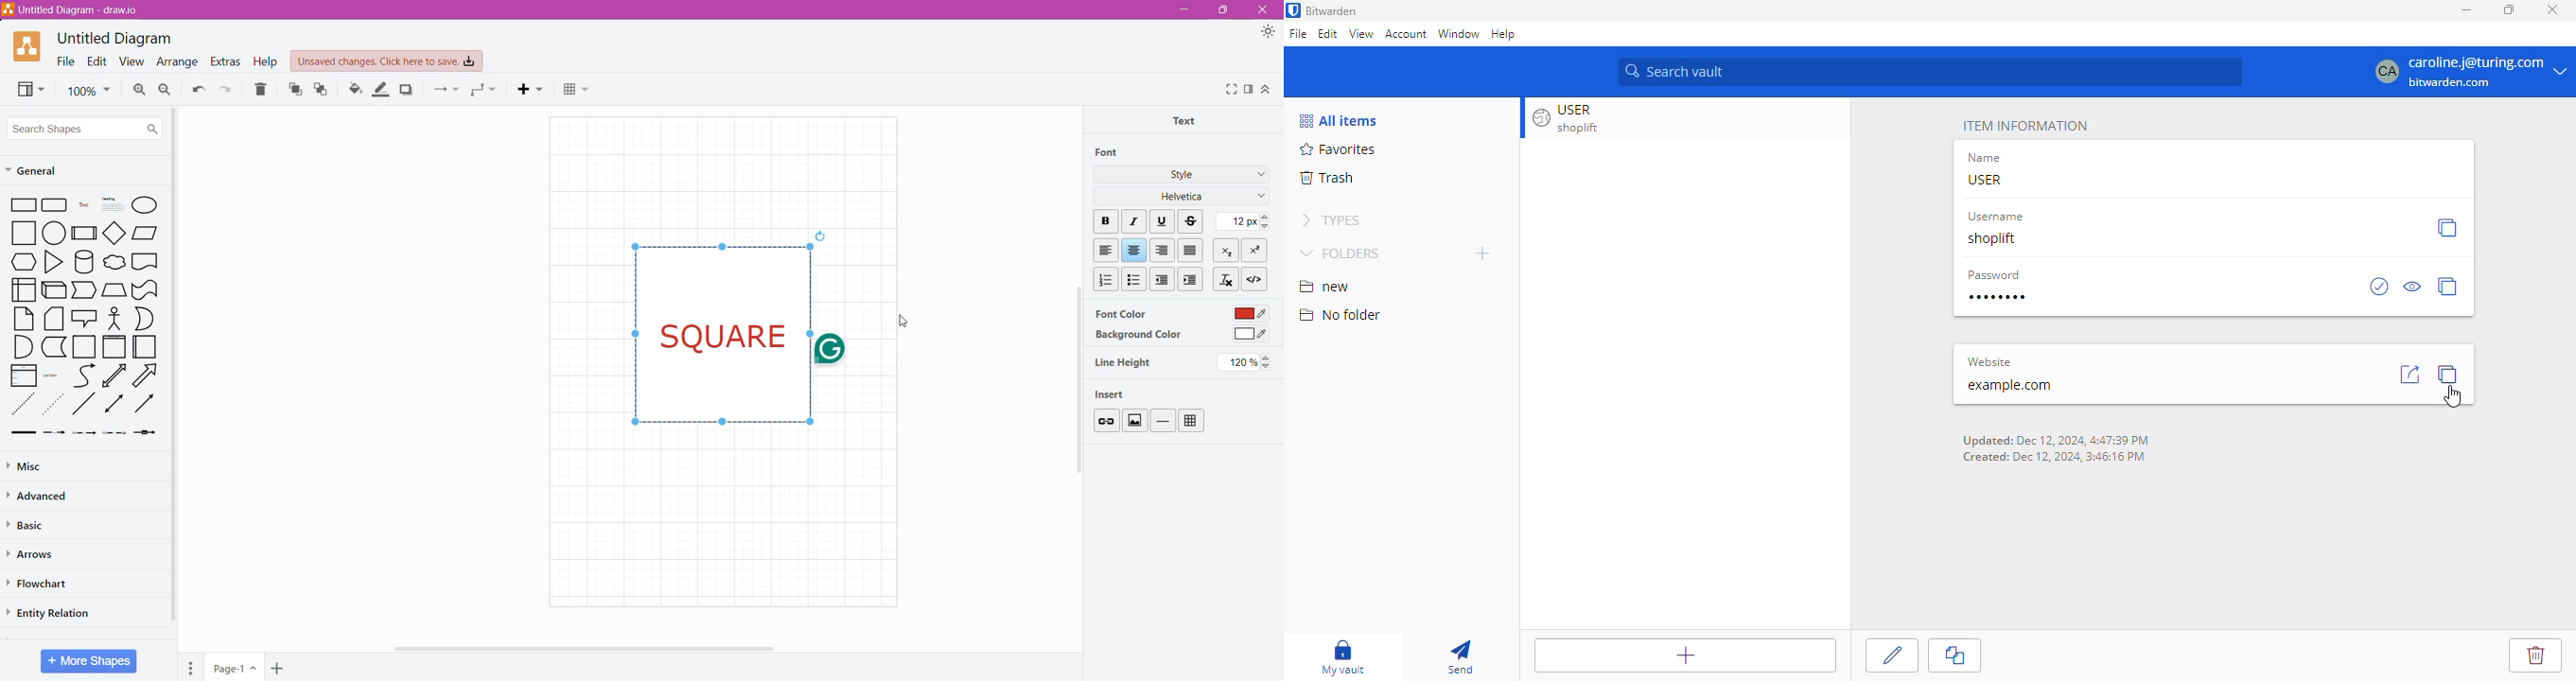 This screenshot has height=700, width=2576. What do you see at coordinates (114, 375) in the screenshot?
I see `Upward line` at bounding box center [114, 375].